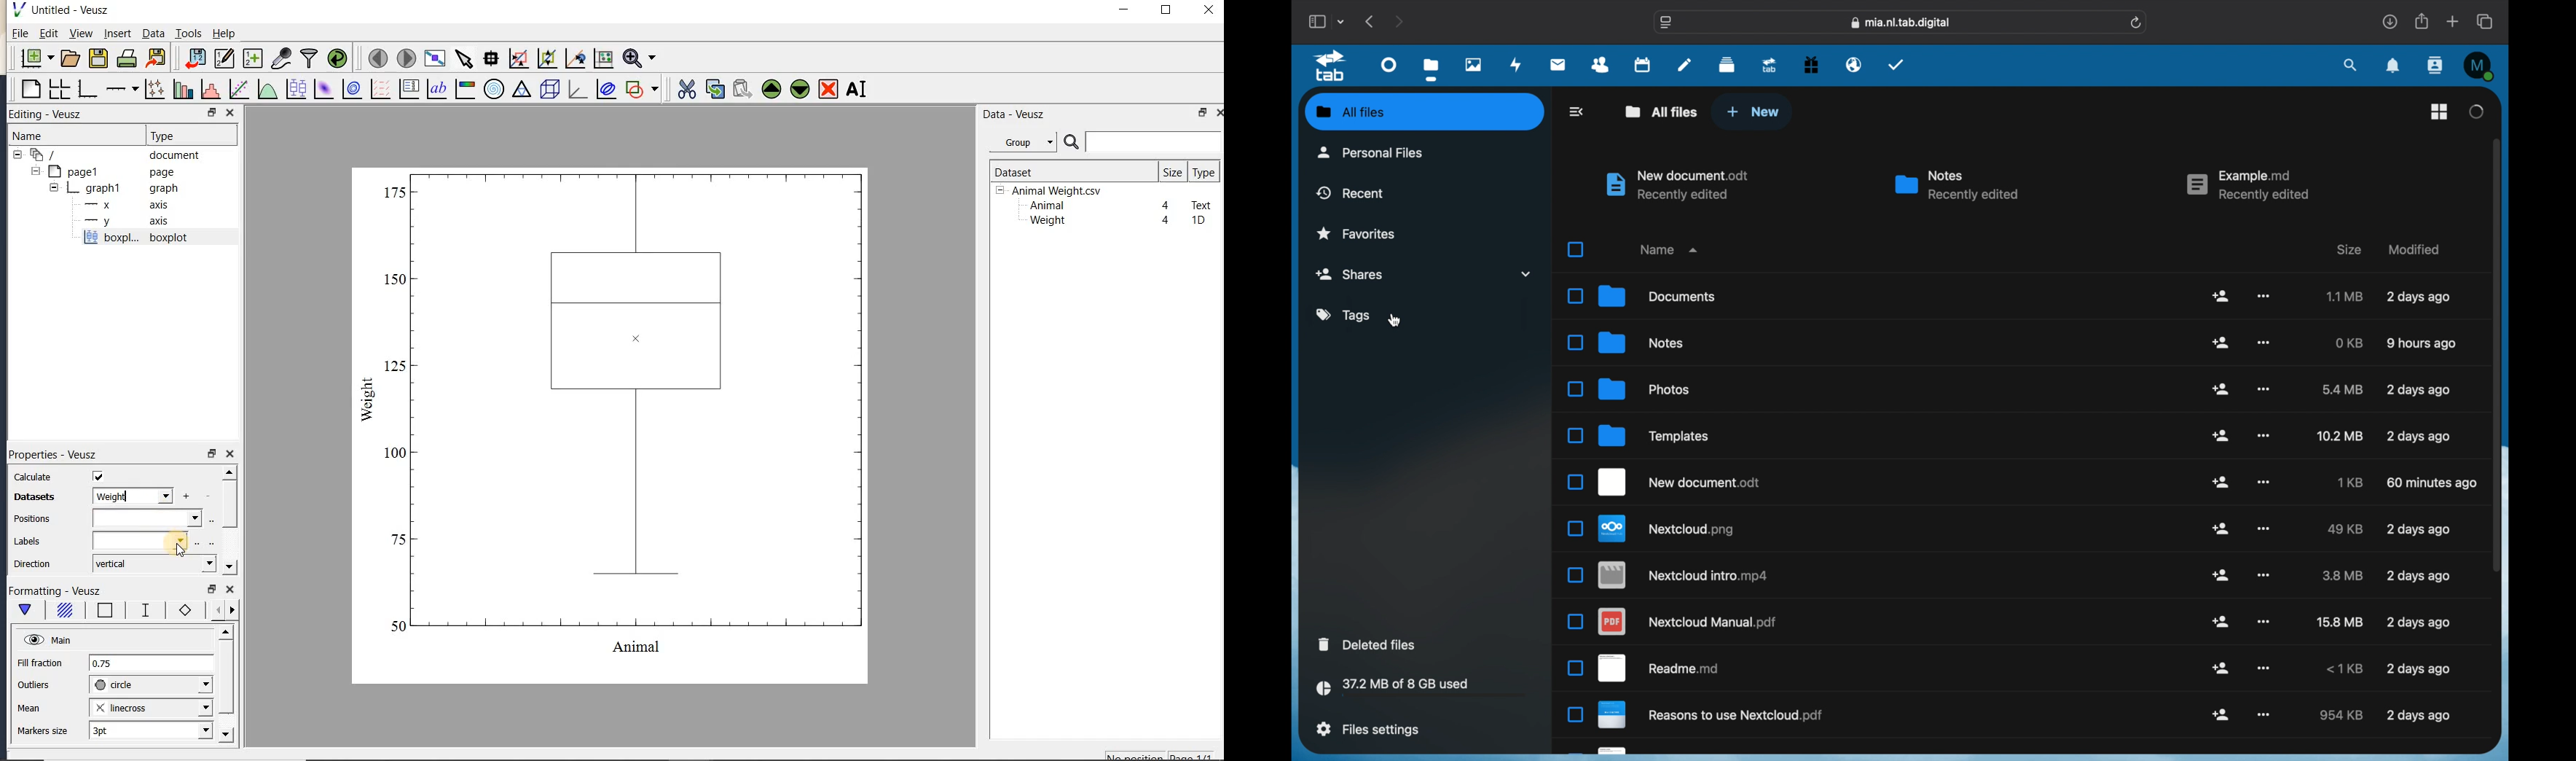 This screenshot has width=2576, height=784. Describe the element at coordinates (34, 563) in the screenshot. I see `direction` at that location.